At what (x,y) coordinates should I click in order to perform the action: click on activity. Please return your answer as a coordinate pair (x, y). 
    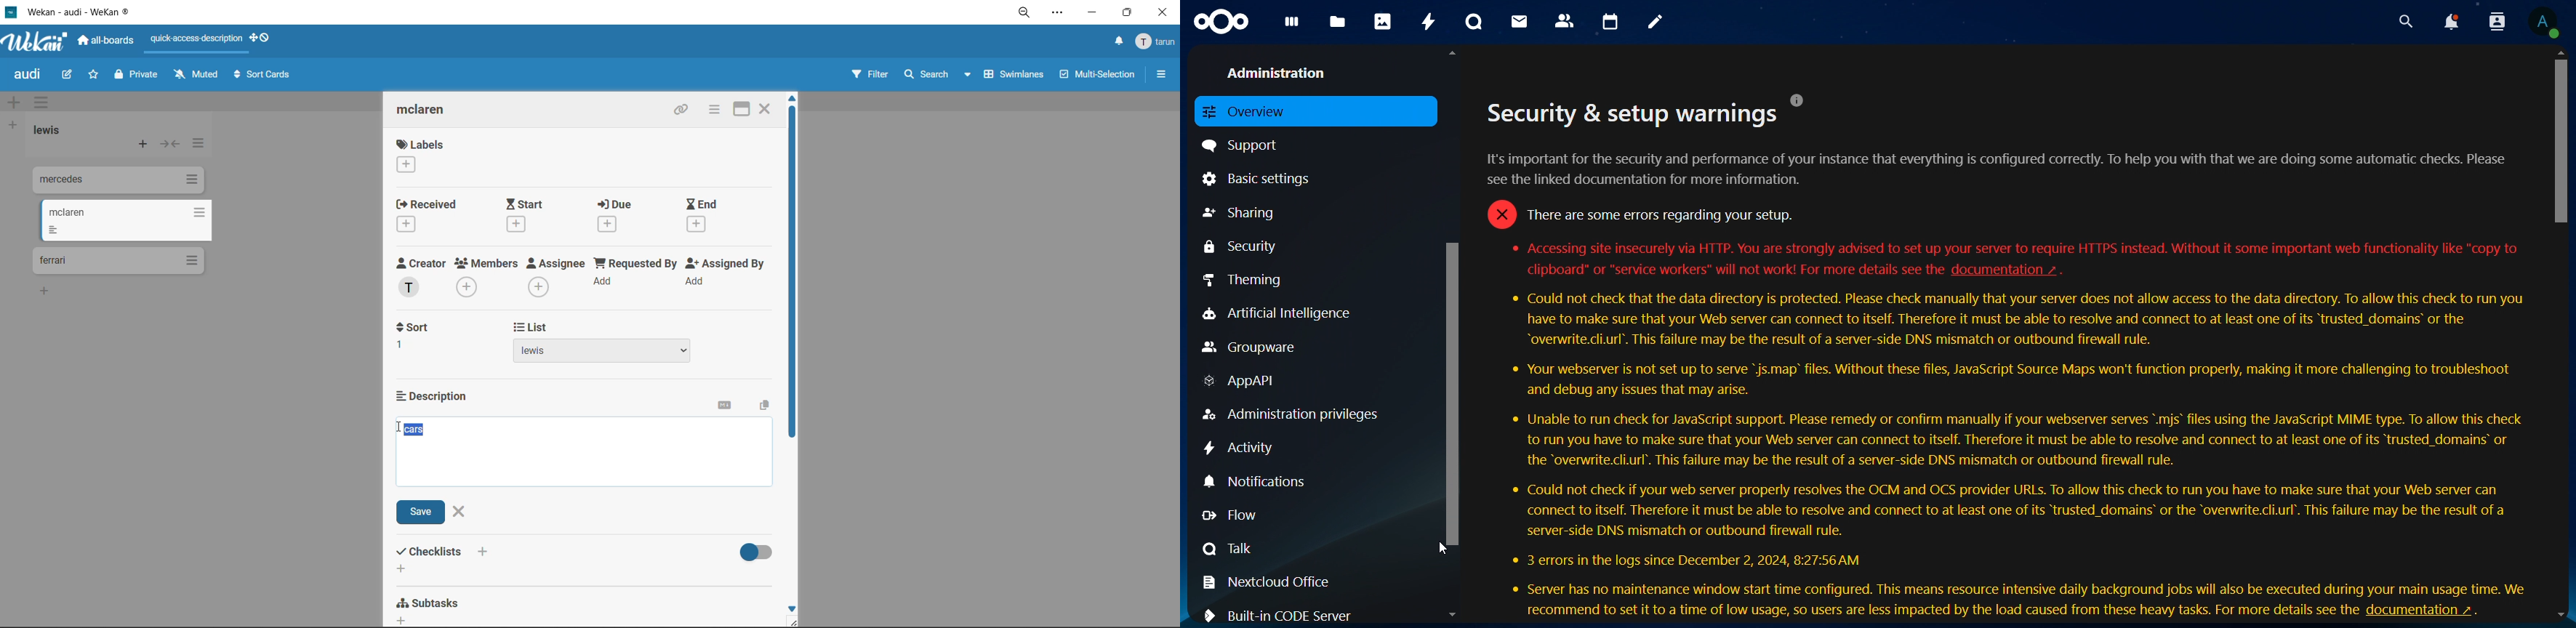
    Looking at the image, I should click on (1241, 448).